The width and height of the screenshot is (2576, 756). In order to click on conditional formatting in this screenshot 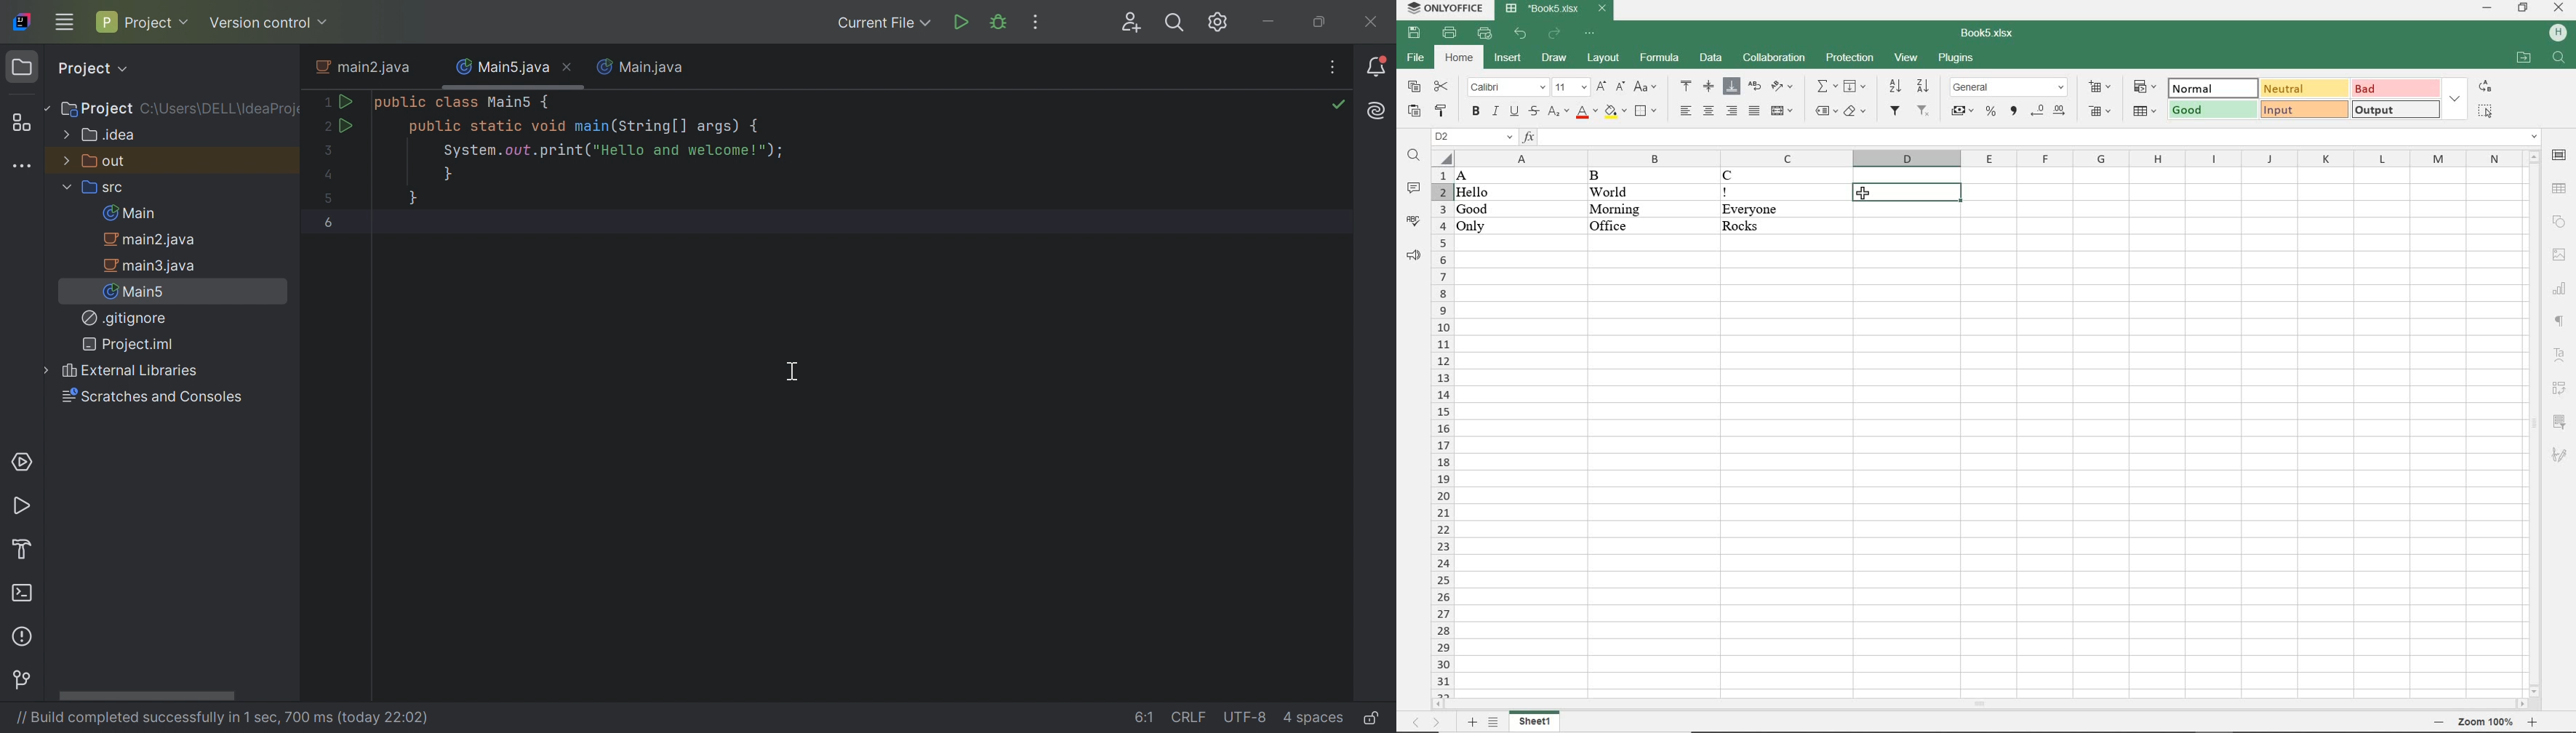, I will do `click(2142, 86)`.